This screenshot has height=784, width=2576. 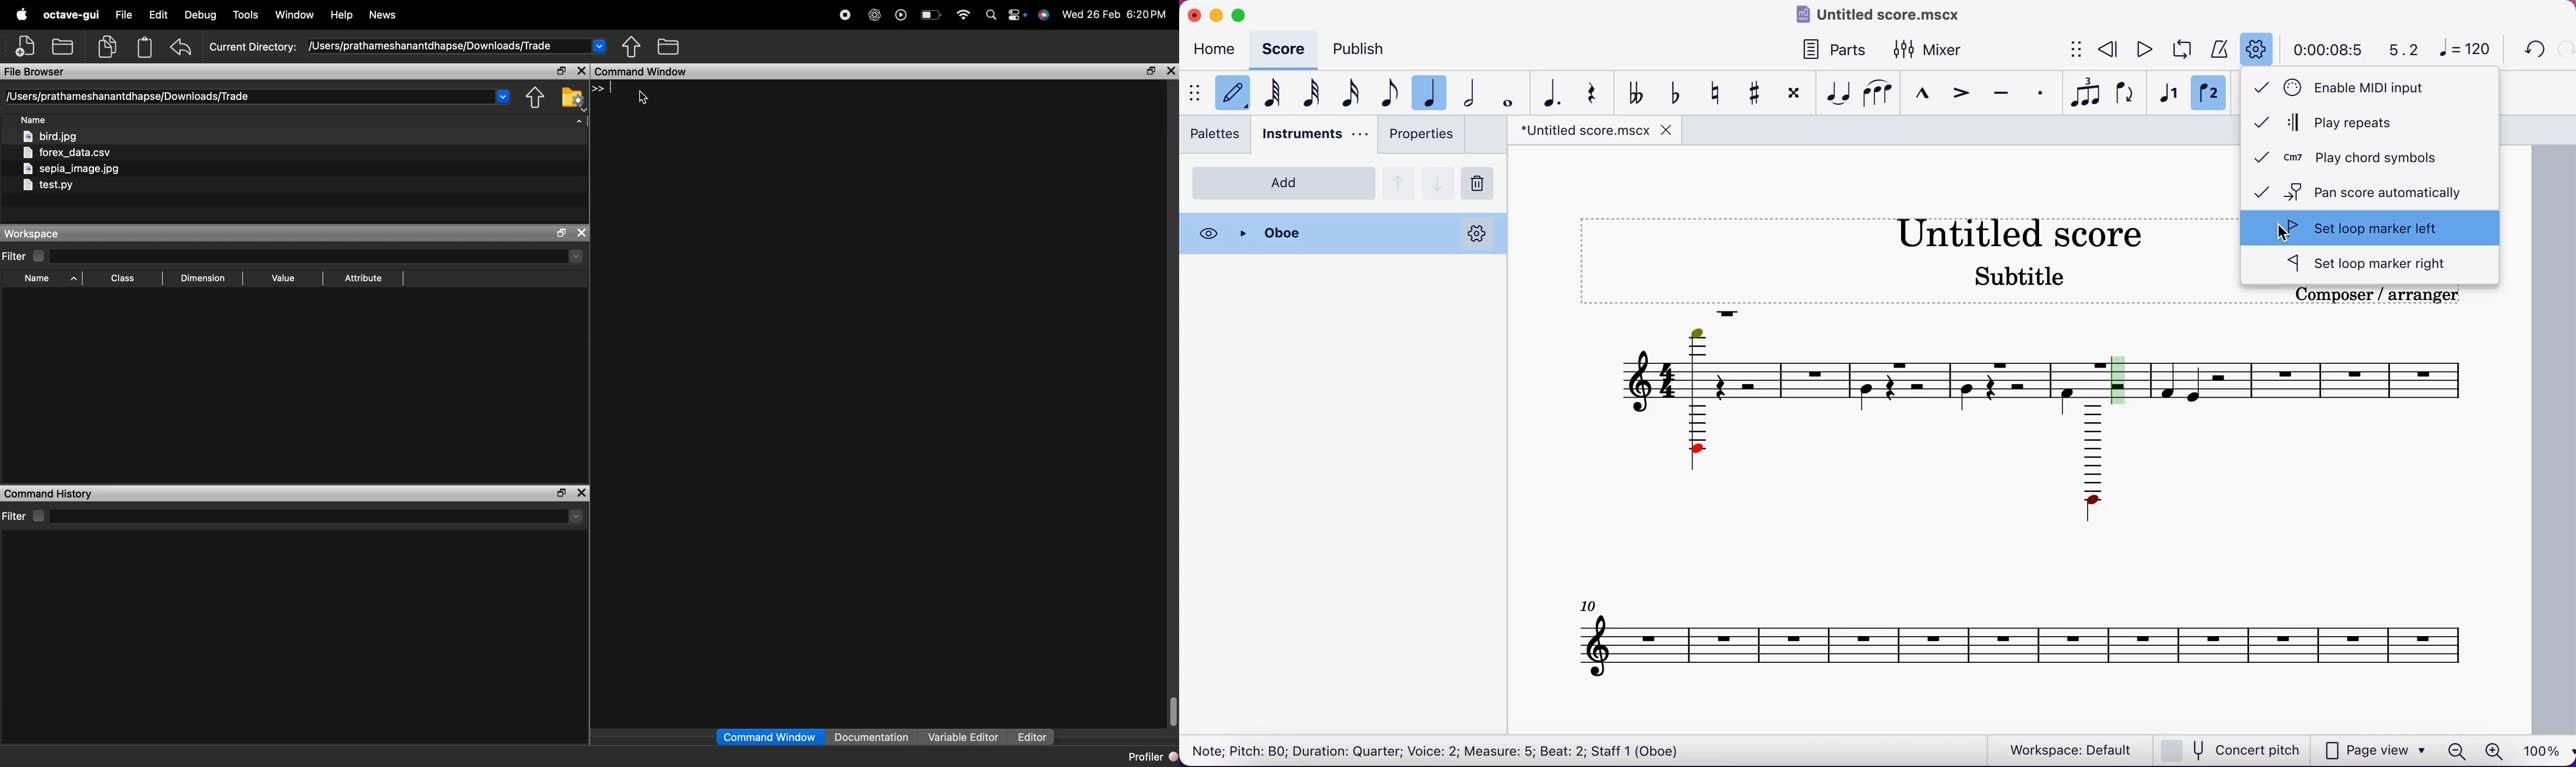 What do you see at coordinates (1217, 13) in the screenshot?
I see `minimize` at bounding box center [1217, 13].